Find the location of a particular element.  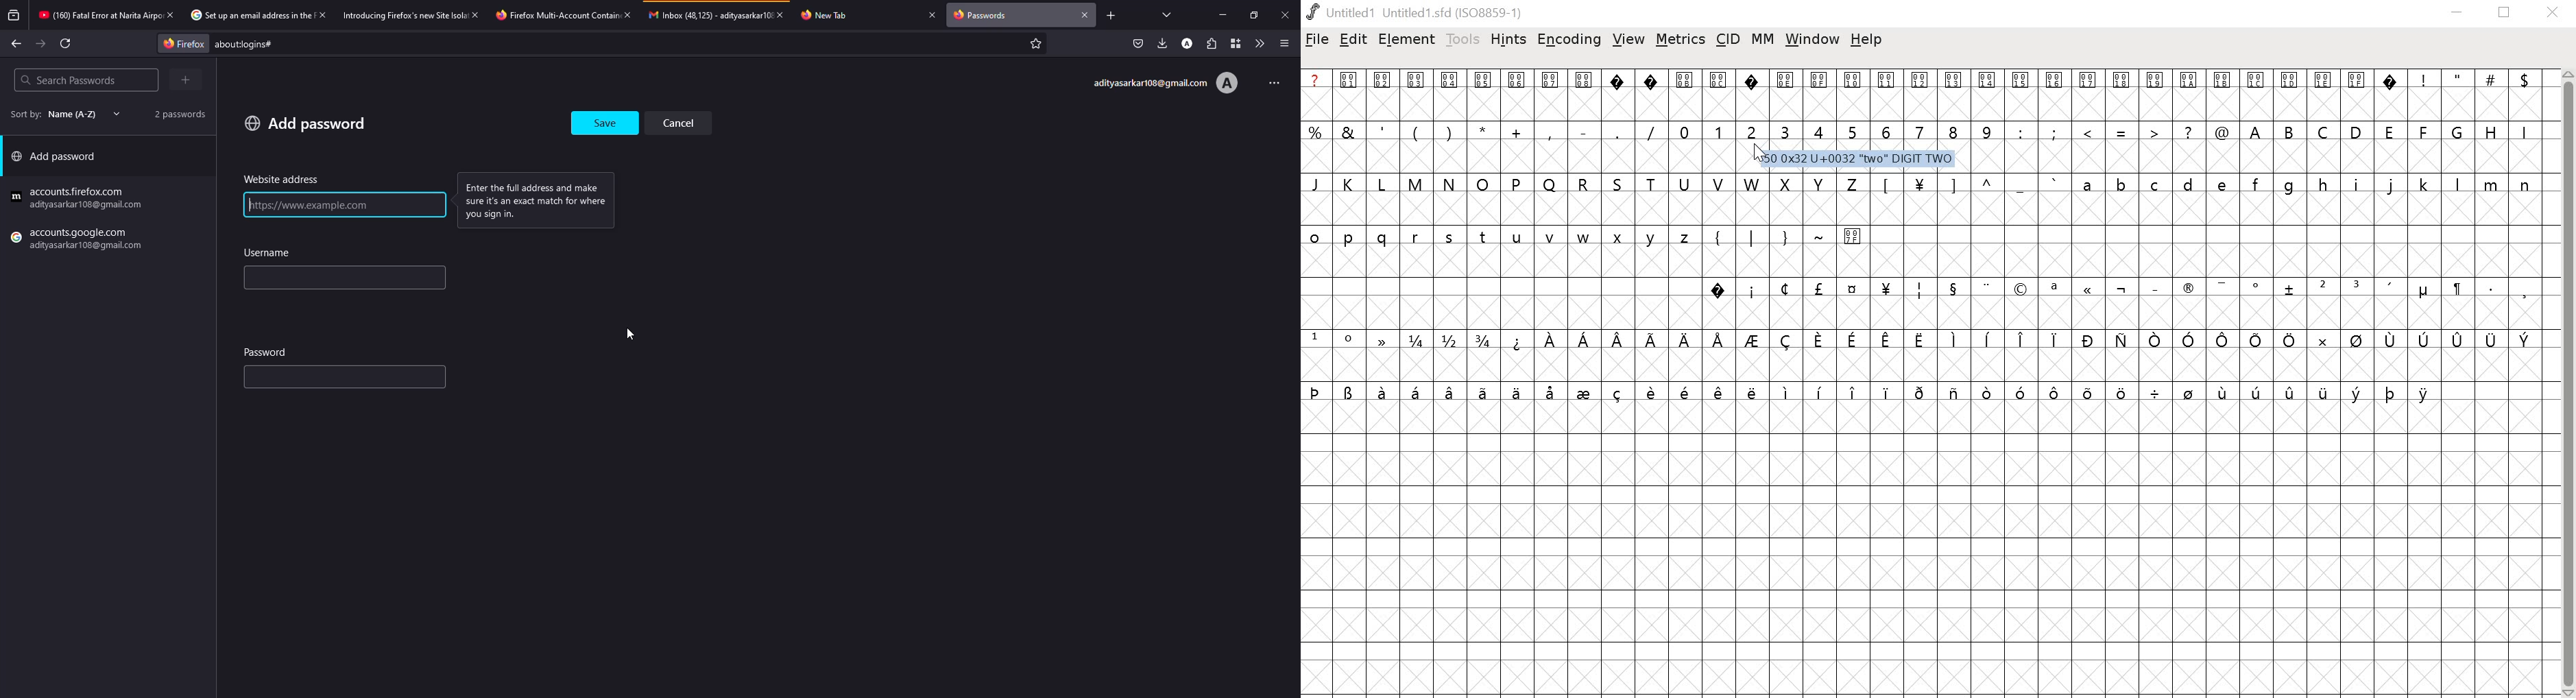

element is located at coordinates (1408, 43).